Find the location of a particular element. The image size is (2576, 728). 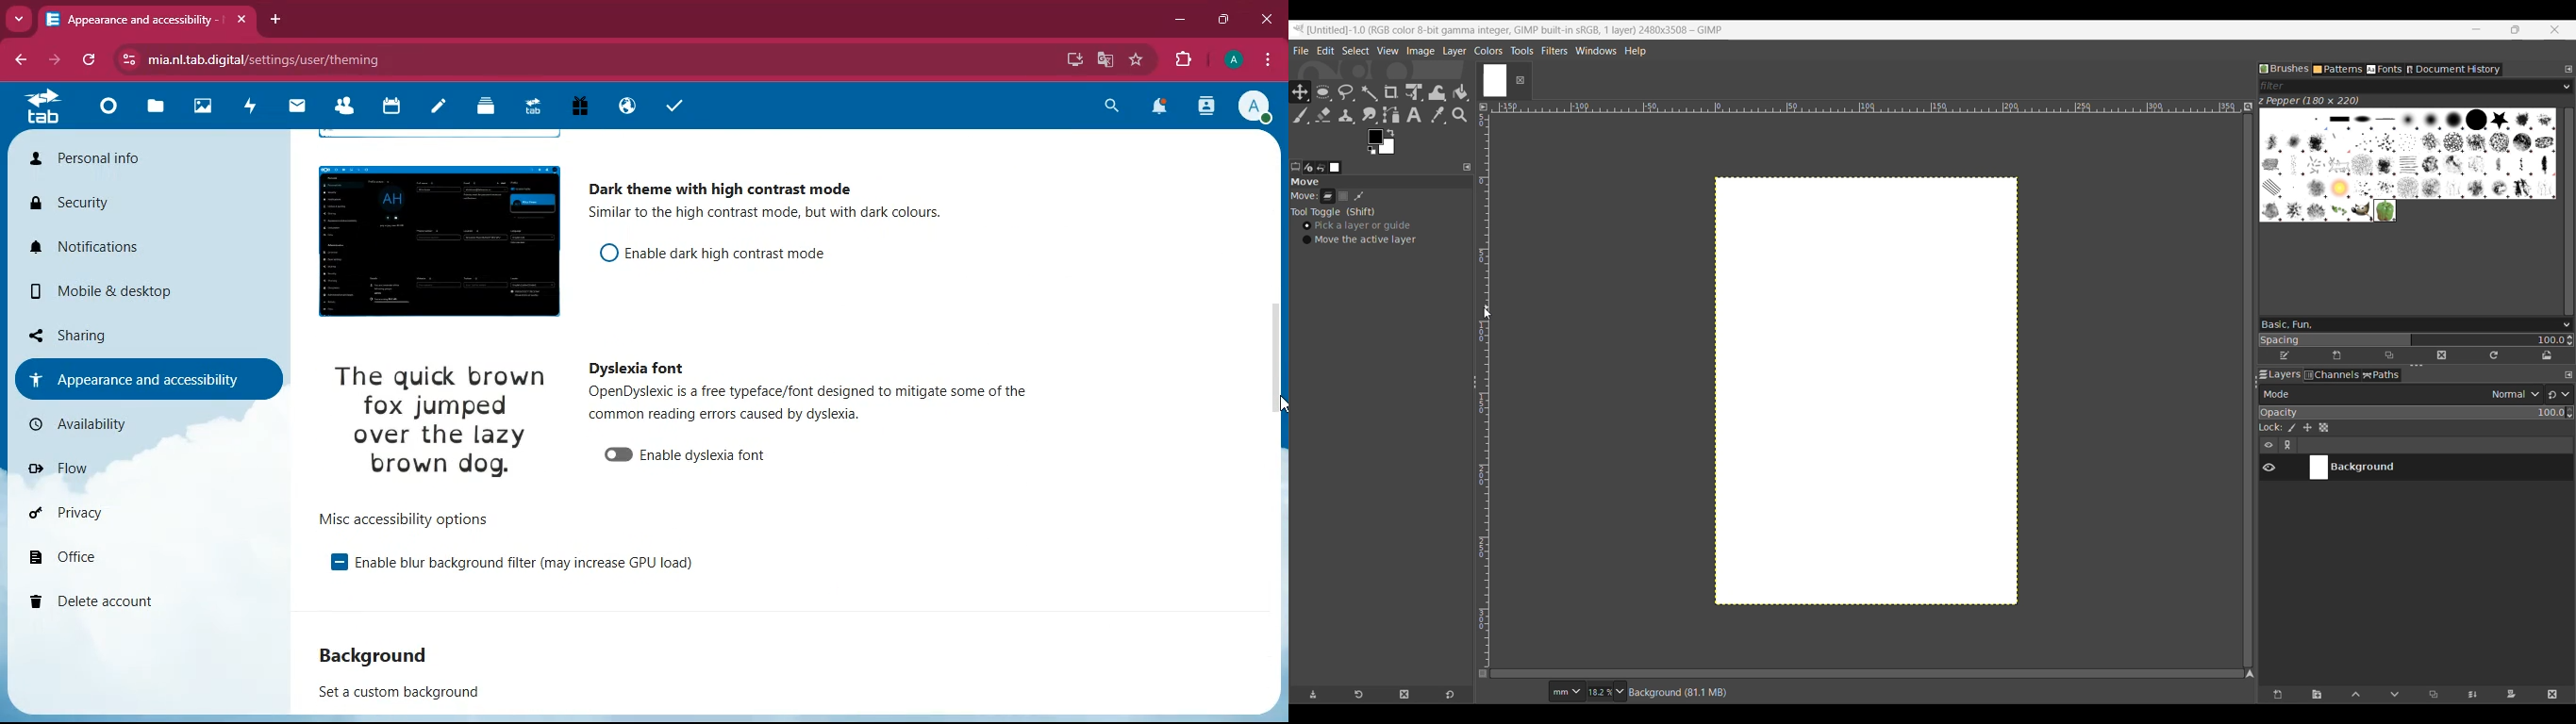

Merge layer with first visible layer below it is located at coordinates (2472, 695).